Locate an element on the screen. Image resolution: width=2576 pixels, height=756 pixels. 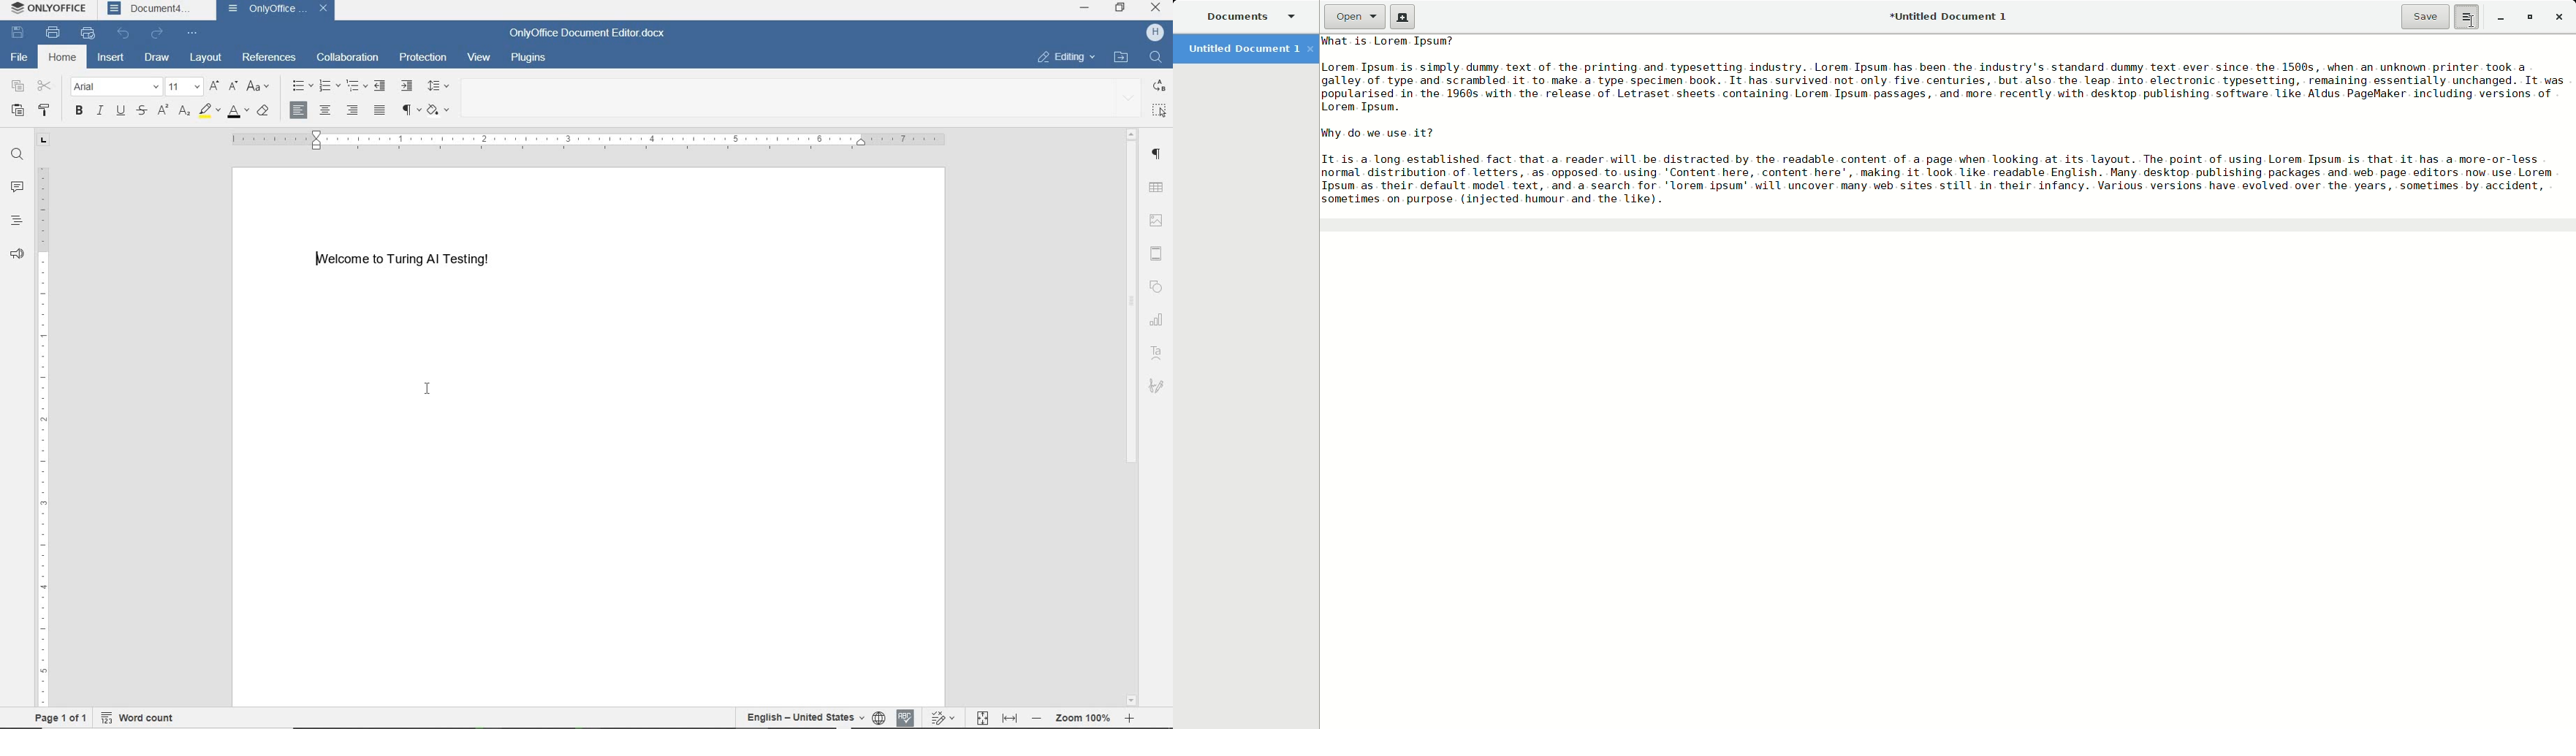
view is located at coordinates (481, 59).